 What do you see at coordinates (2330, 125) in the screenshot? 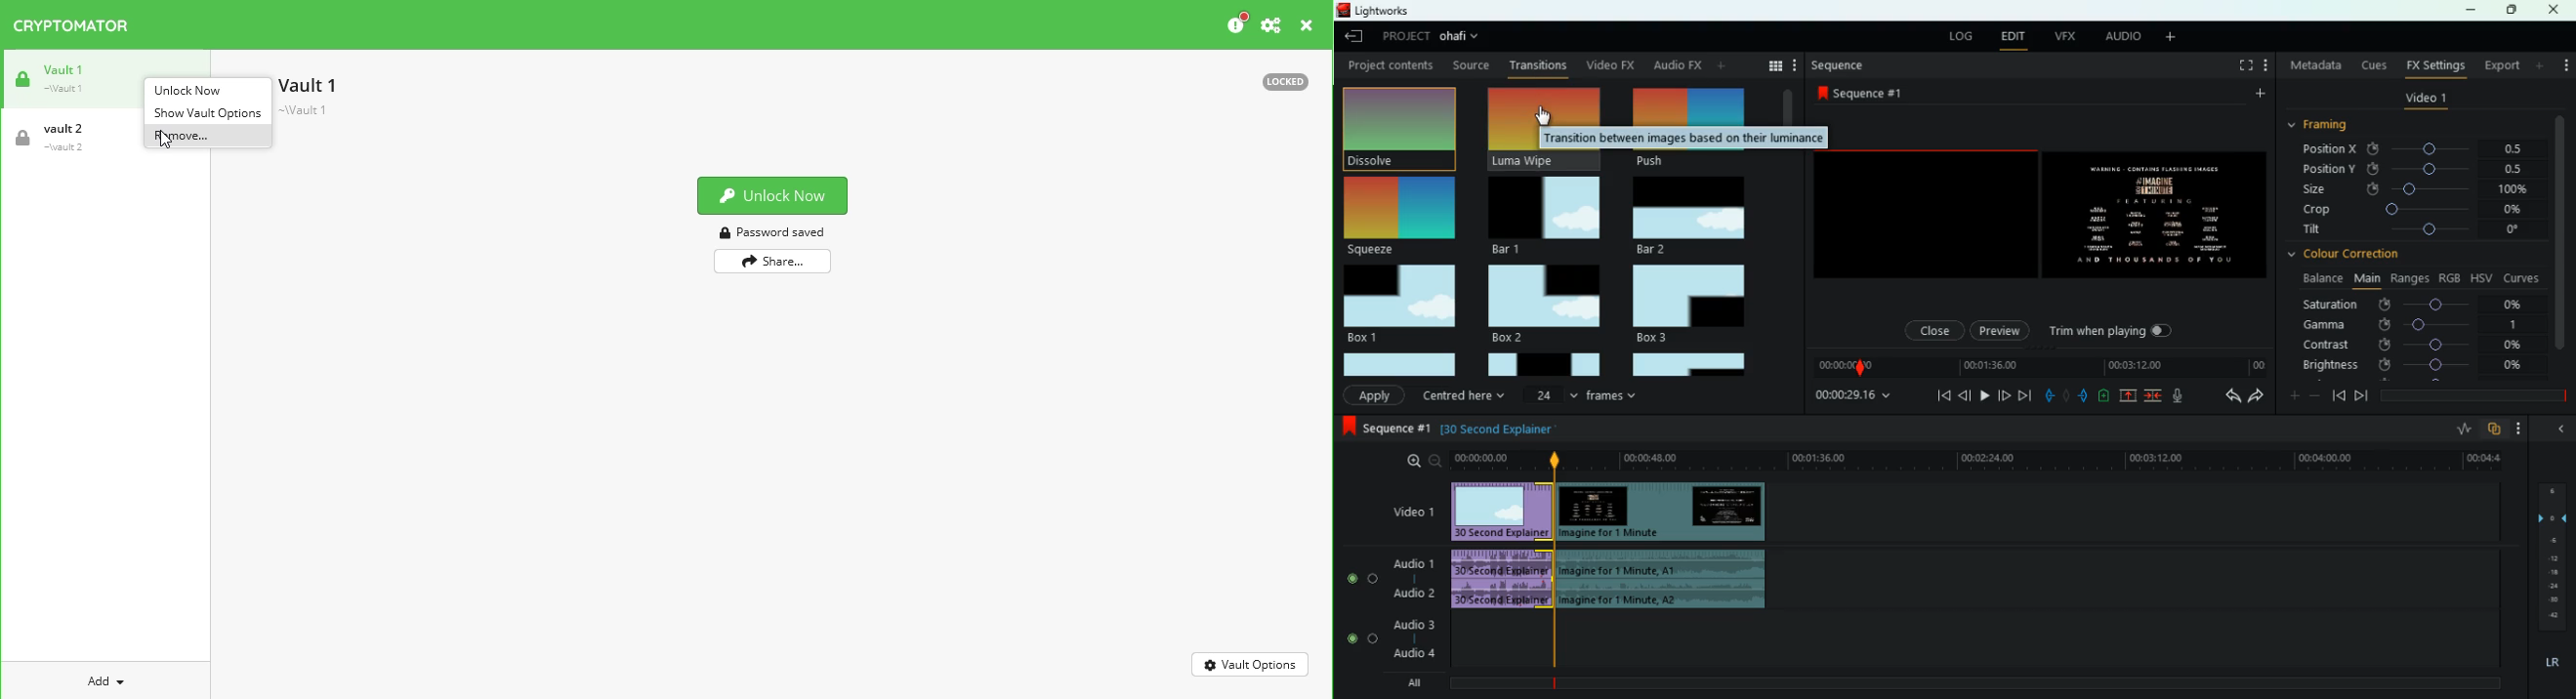
I see `framing` at bounding box center [2330, 125].